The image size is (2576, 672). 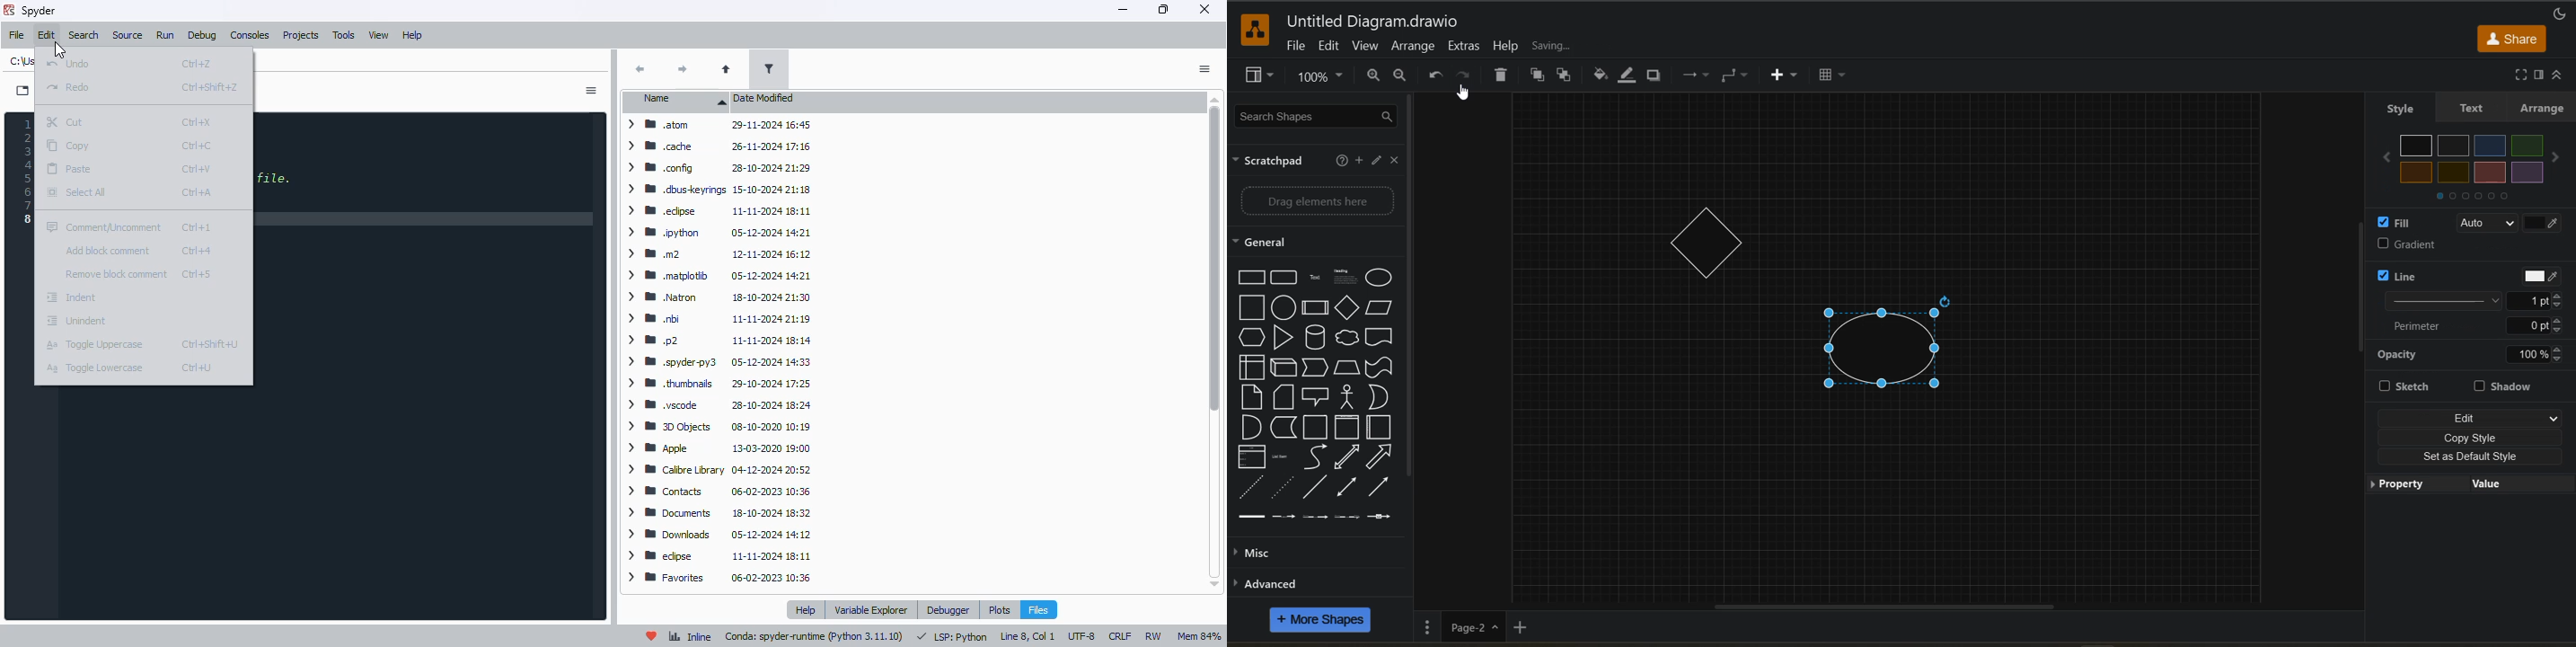 What do you see at coordinates (719, 556) in the screenshot?
I see `> WM edipse 11-11-2024 18:11` at bounding box center [719, 556].